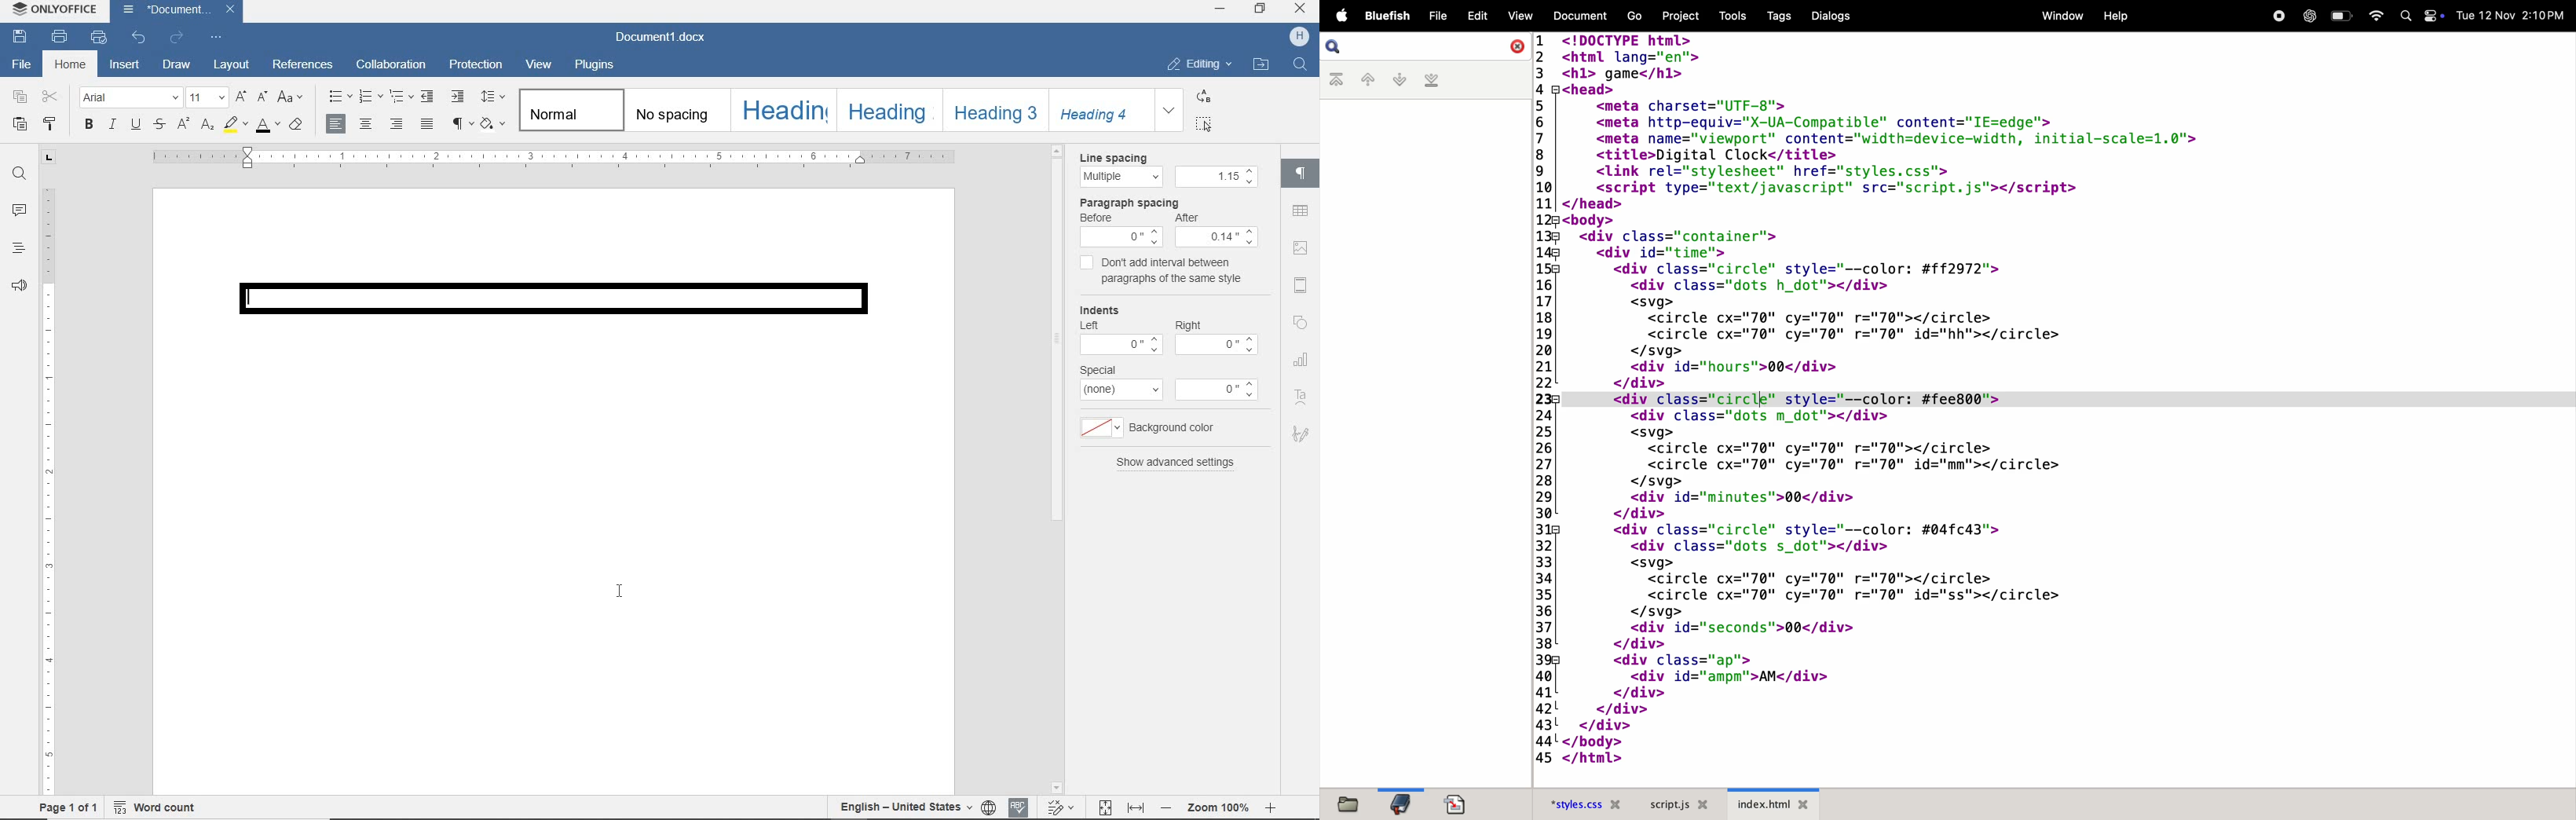  What do you see at coordinates (1342, 15) in the screenshot?
I see `apple menu` at bounding box center [1342, 15].